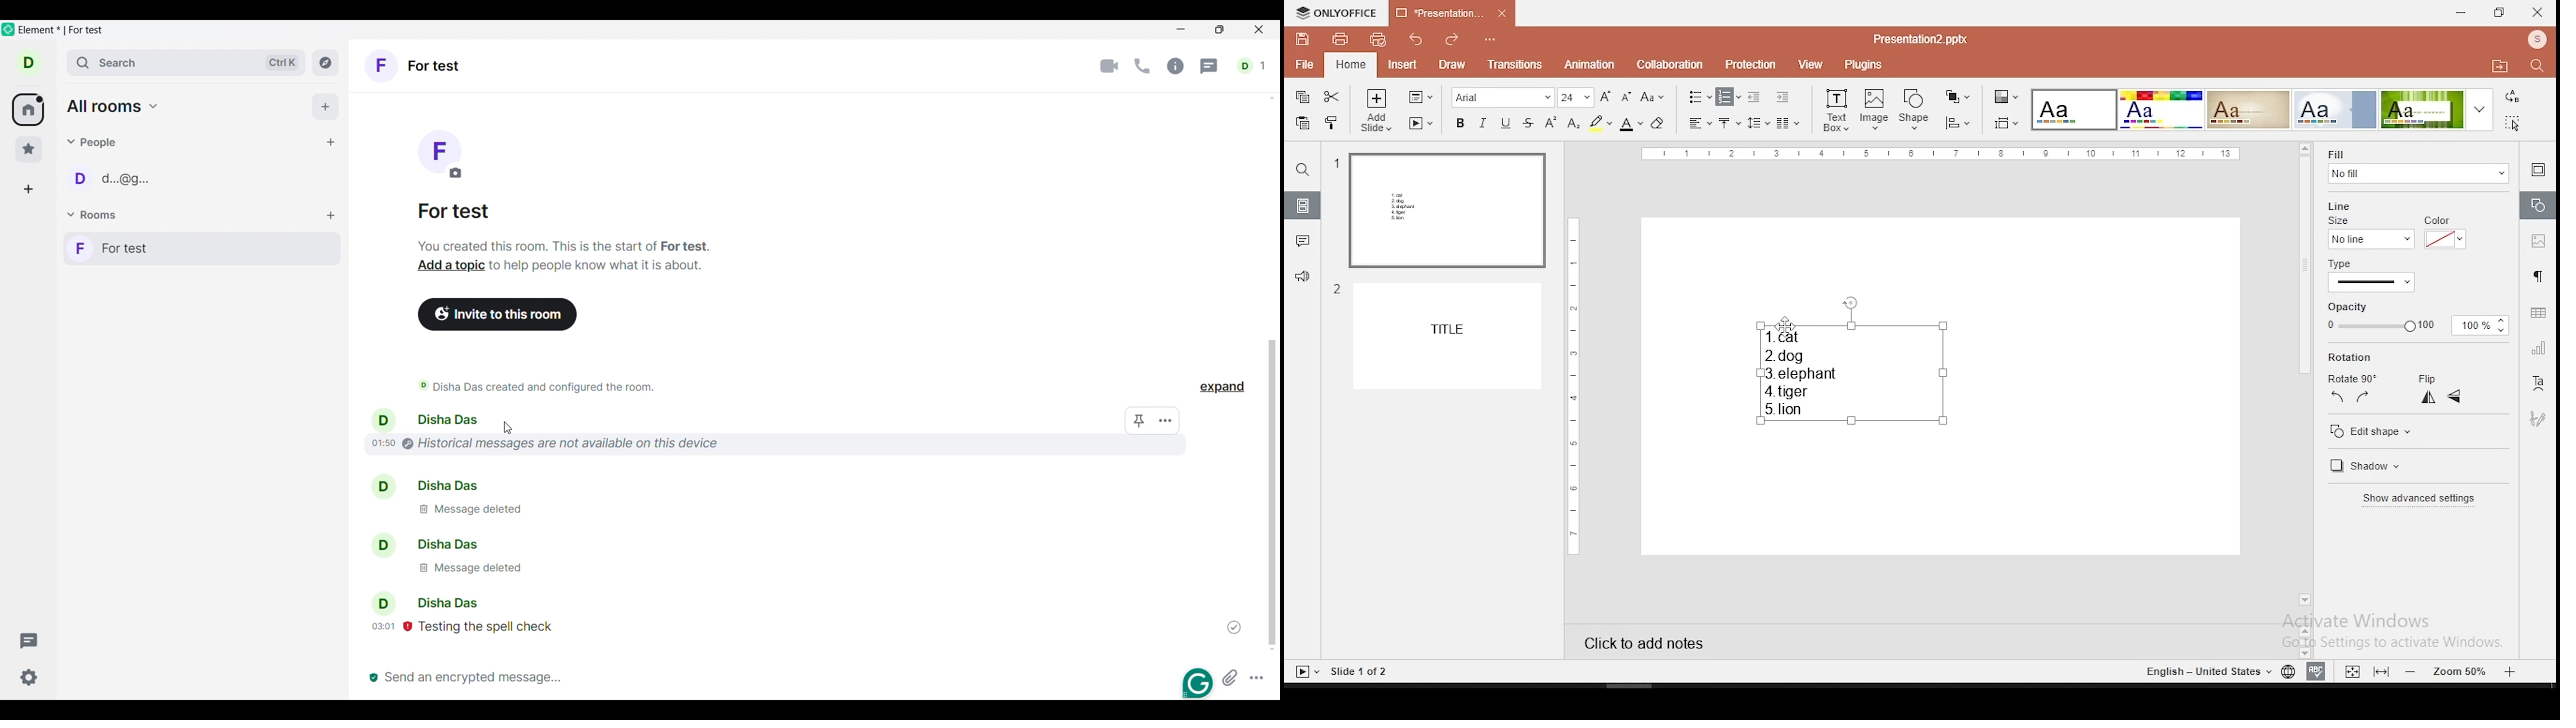 Image resolution: width=2576 pixels, height=728 pixels. What do you see at coordinates (1458, 122) in the screenshot?
I see `bold` at bounding box center [1458, 122].